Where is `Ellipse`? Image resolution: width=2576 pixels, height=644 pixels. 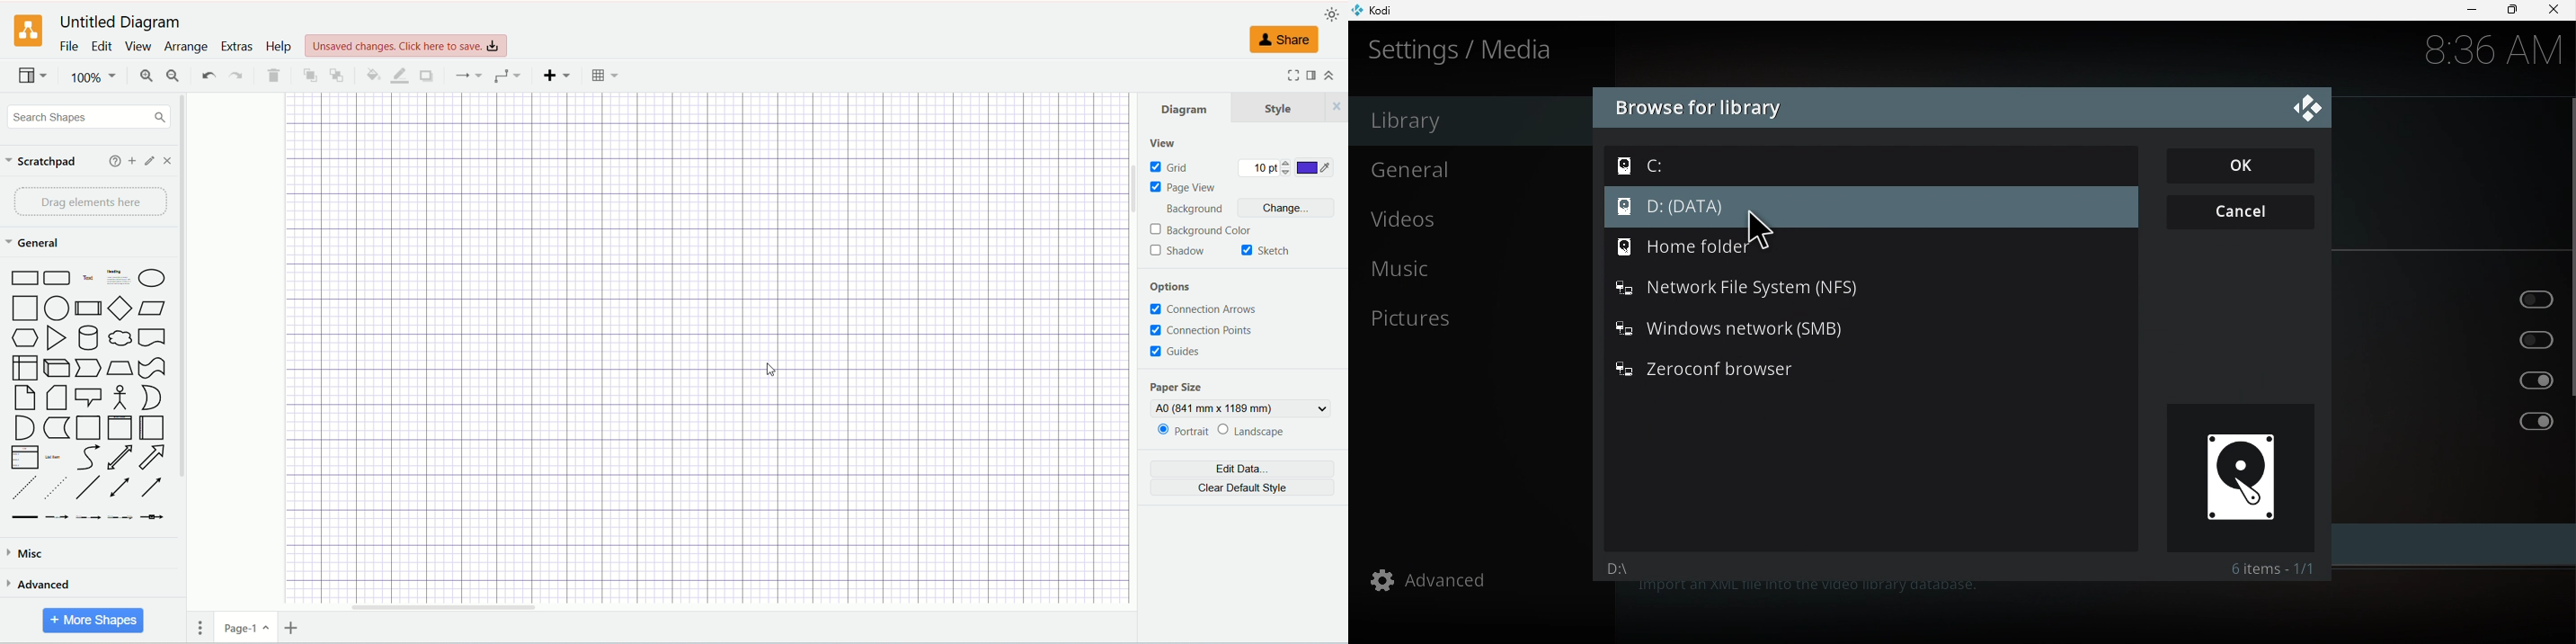 Ellipse is located at coordinates (152, 281).